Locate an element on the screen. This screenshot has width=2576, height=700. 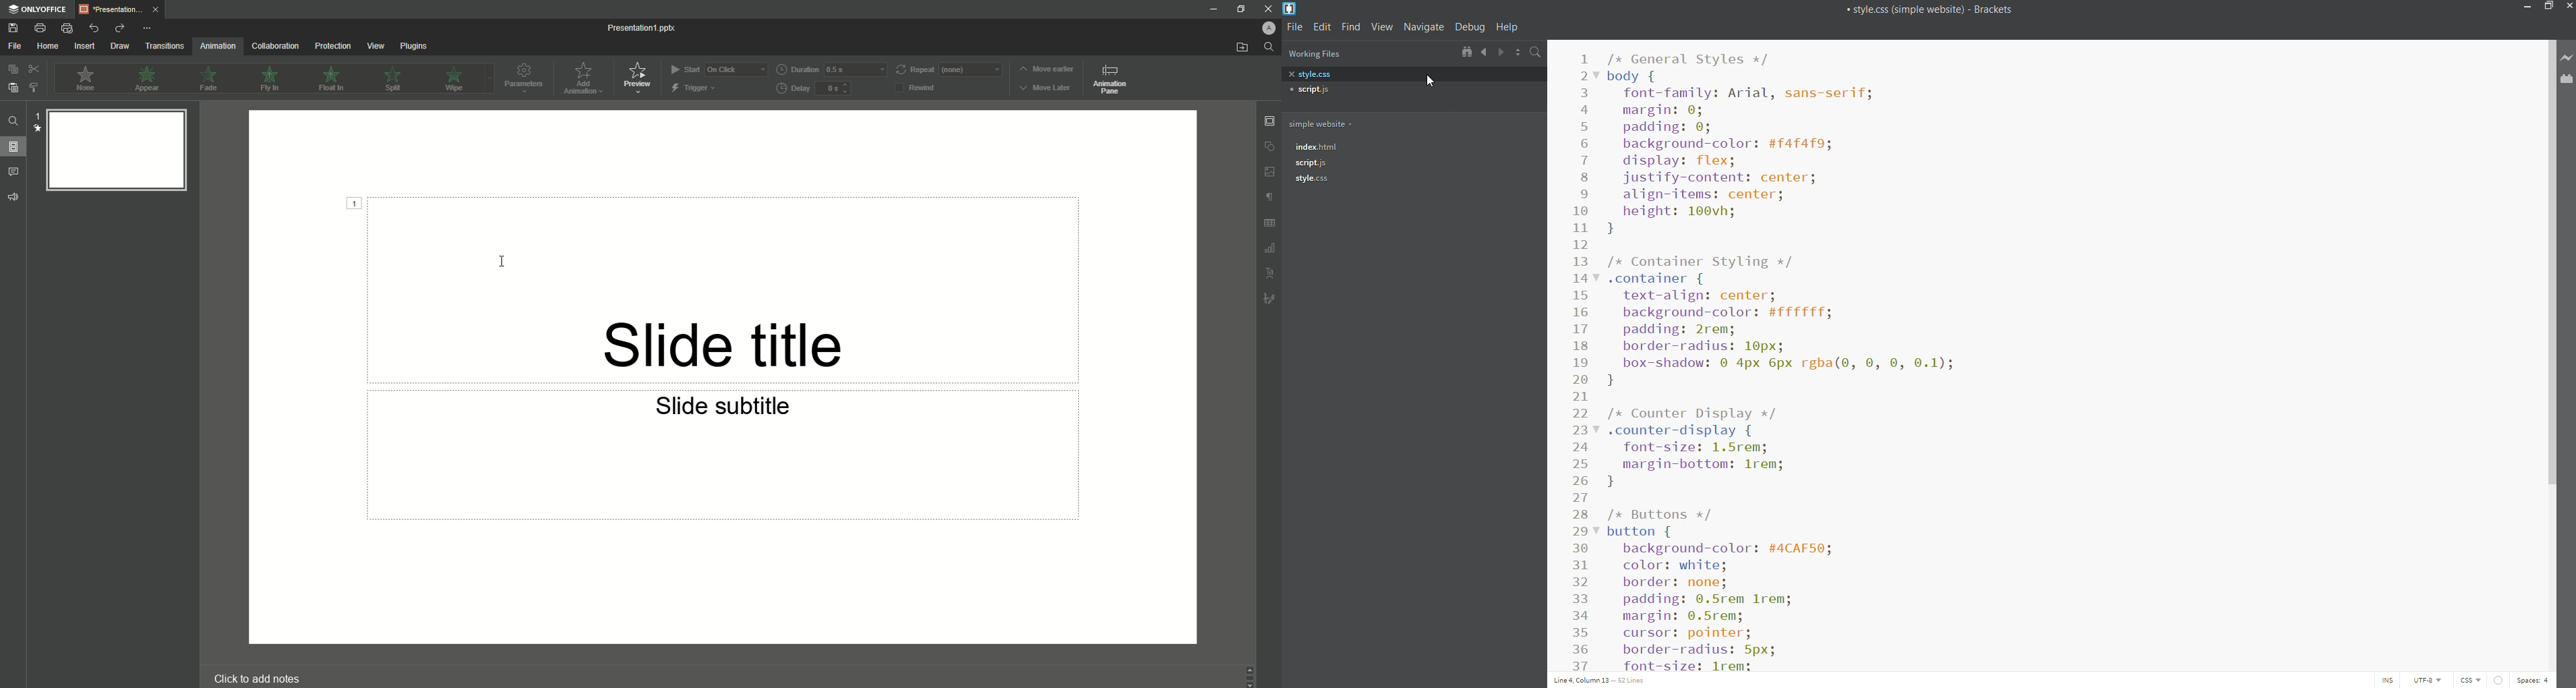
Duration is located at coordinates (831, 69).